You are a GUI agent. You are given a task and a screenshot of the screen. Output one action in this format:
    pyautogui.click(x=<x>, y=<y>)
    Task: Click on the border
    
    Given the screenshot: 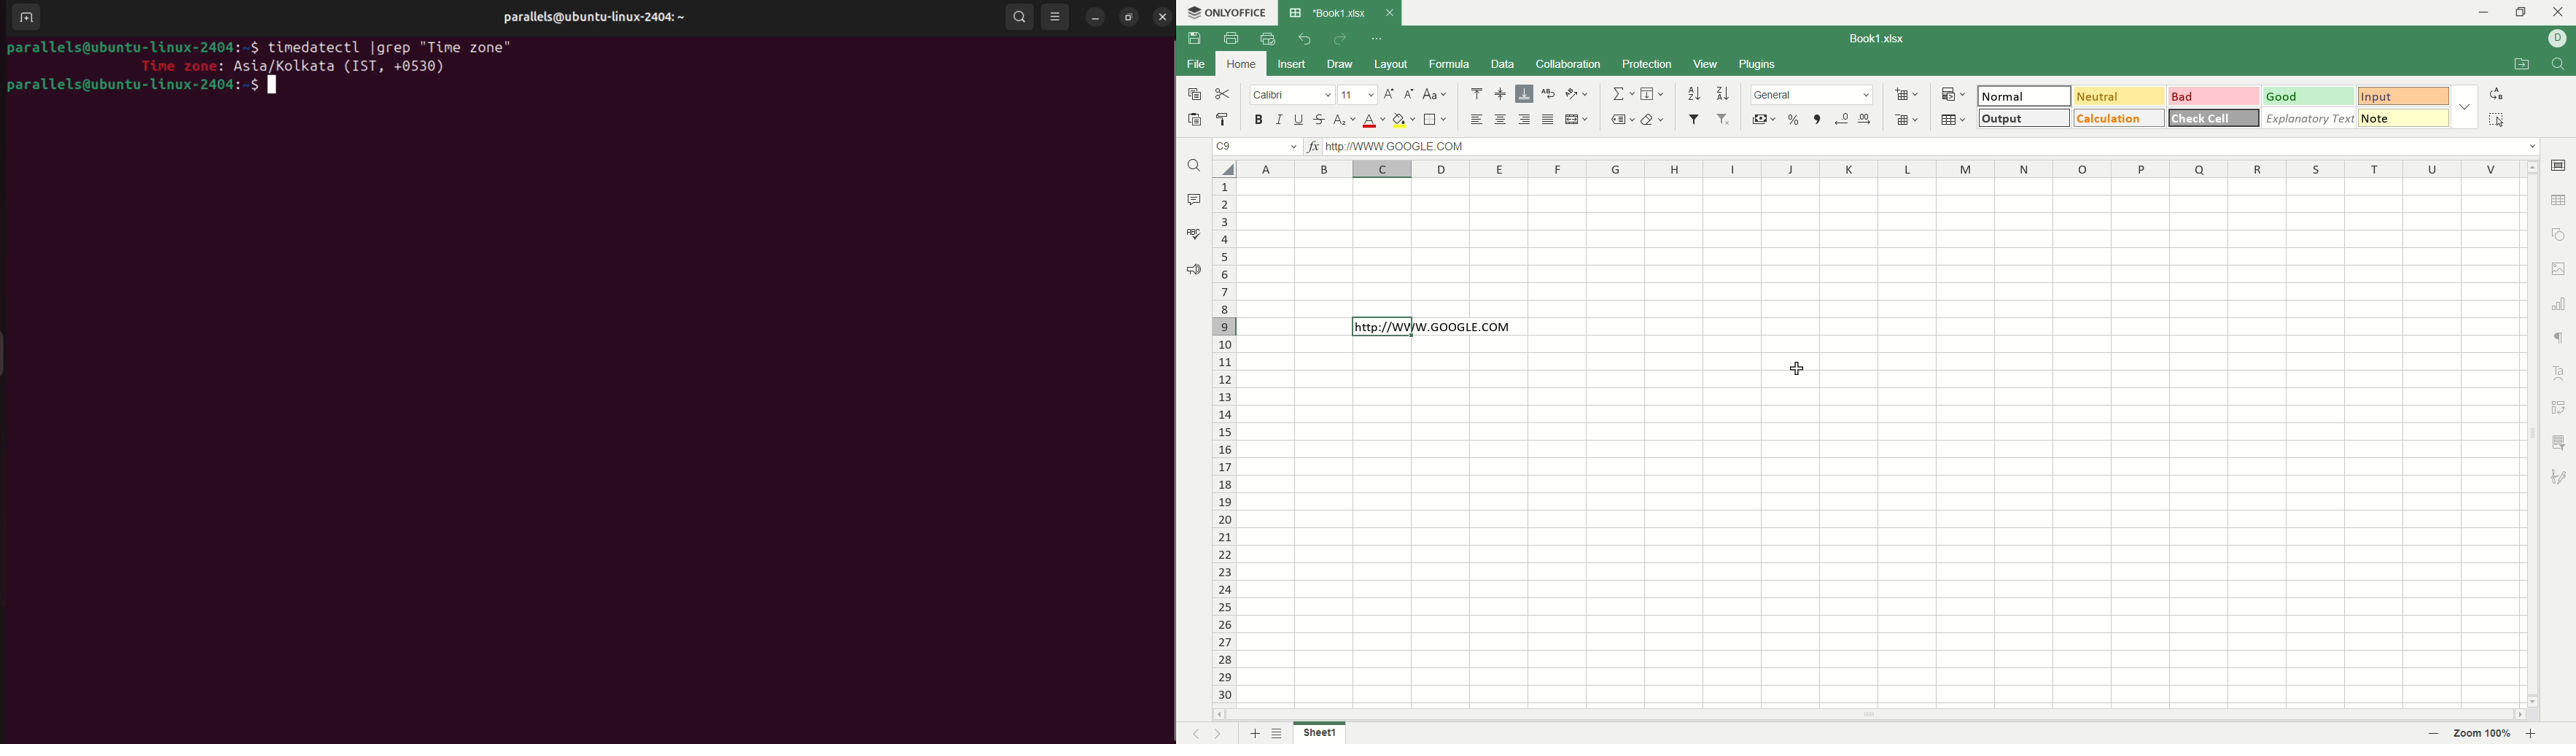 What is the action you would take?
    pyautogui.click(x=1433, y=120)
    